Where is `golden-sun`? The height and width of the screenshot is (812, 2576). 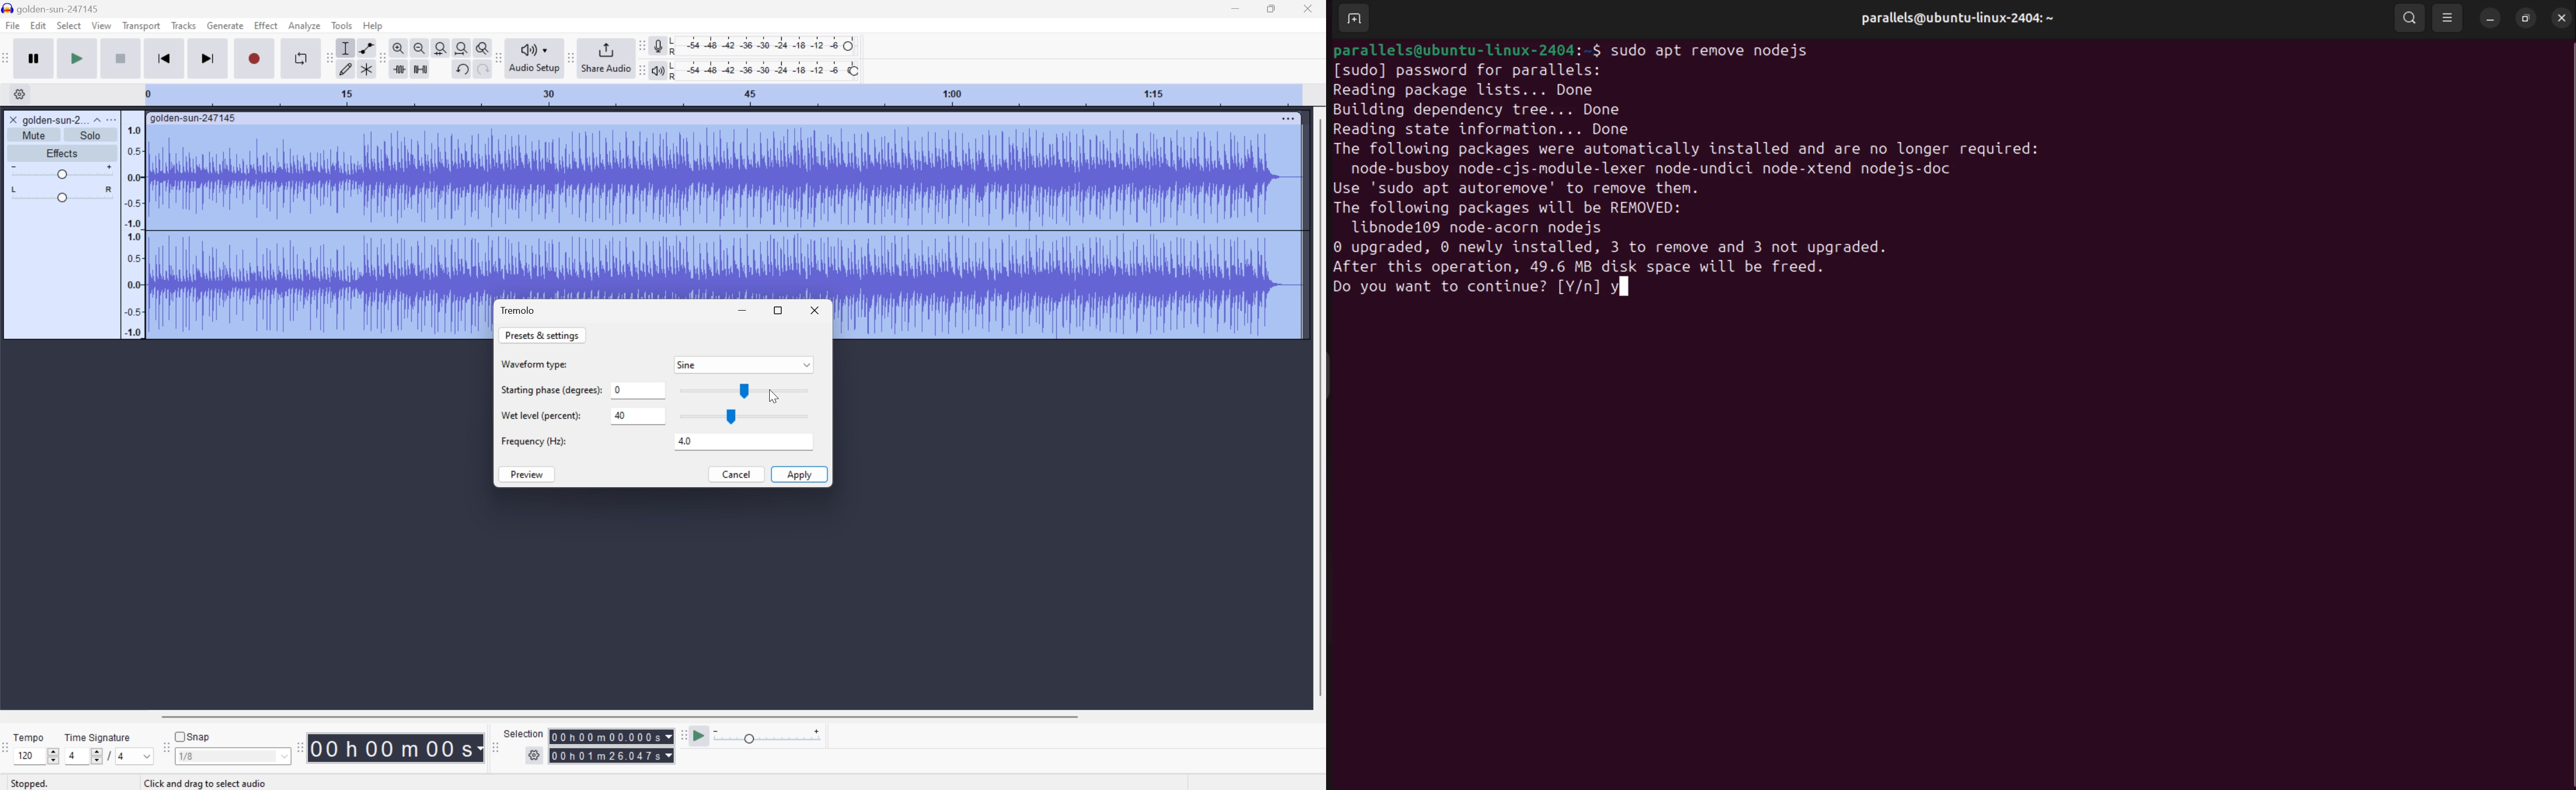
golden-sun is located at coordinates (44, 120).